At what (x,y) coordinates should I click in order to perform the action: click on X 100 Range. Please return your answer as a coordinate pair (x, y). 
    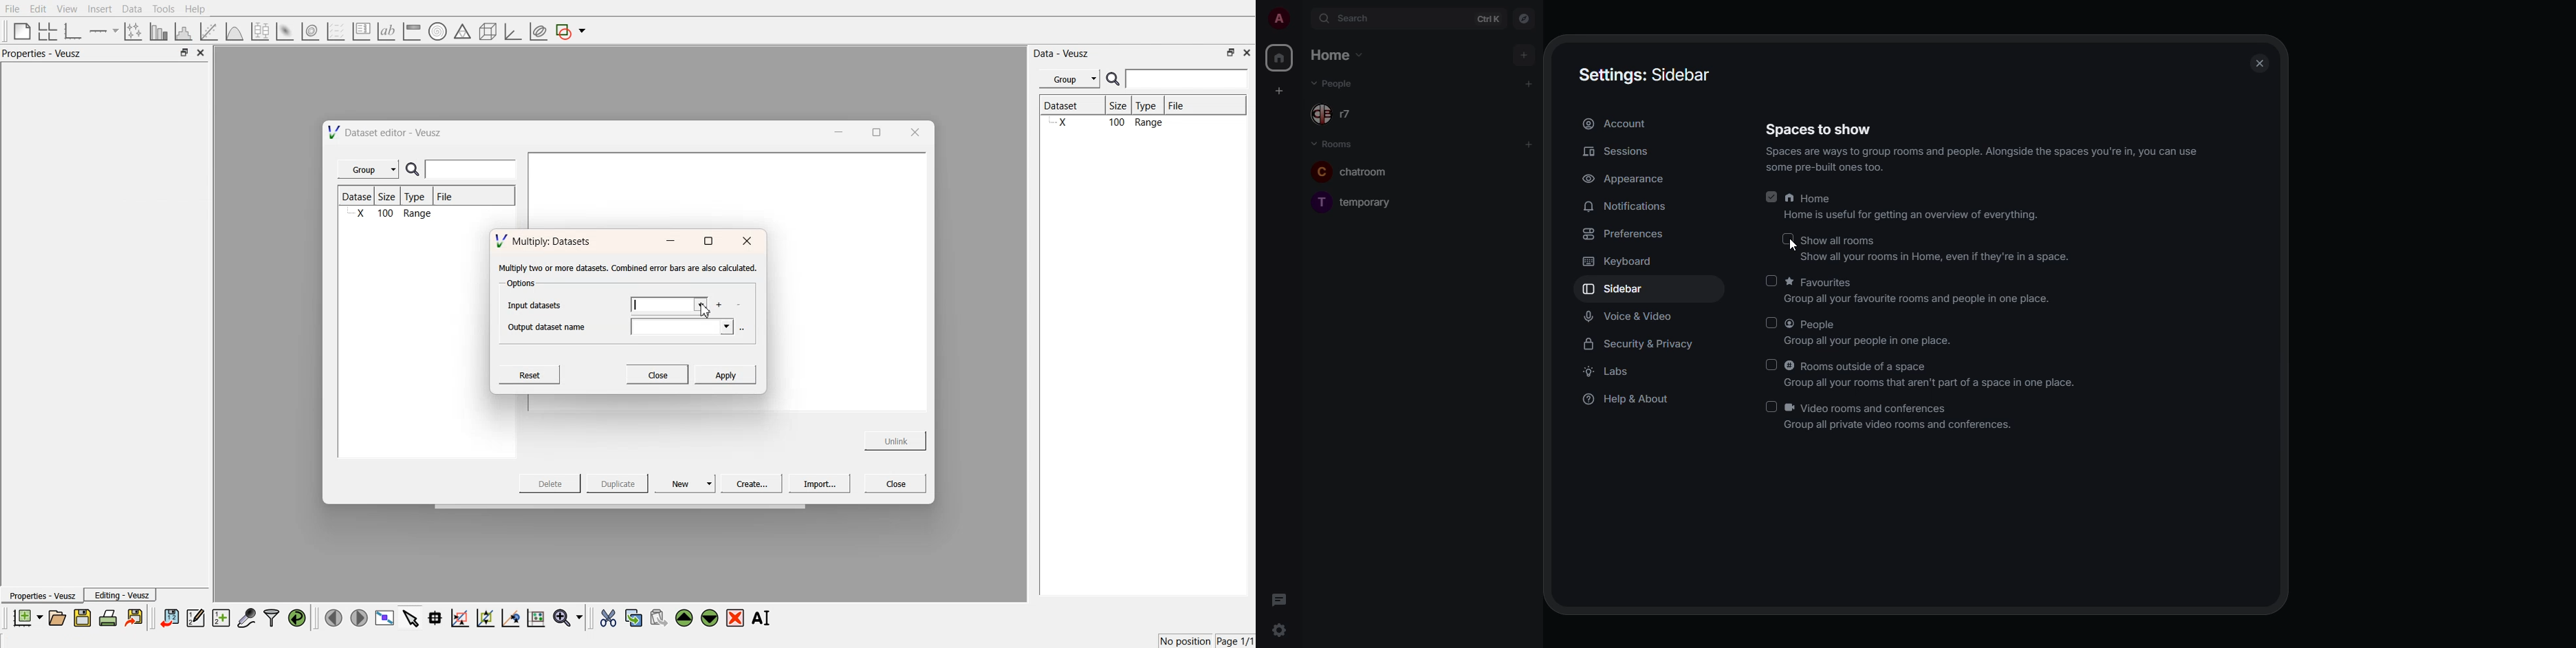
    Looking at the image, I should click on (1141, 124).